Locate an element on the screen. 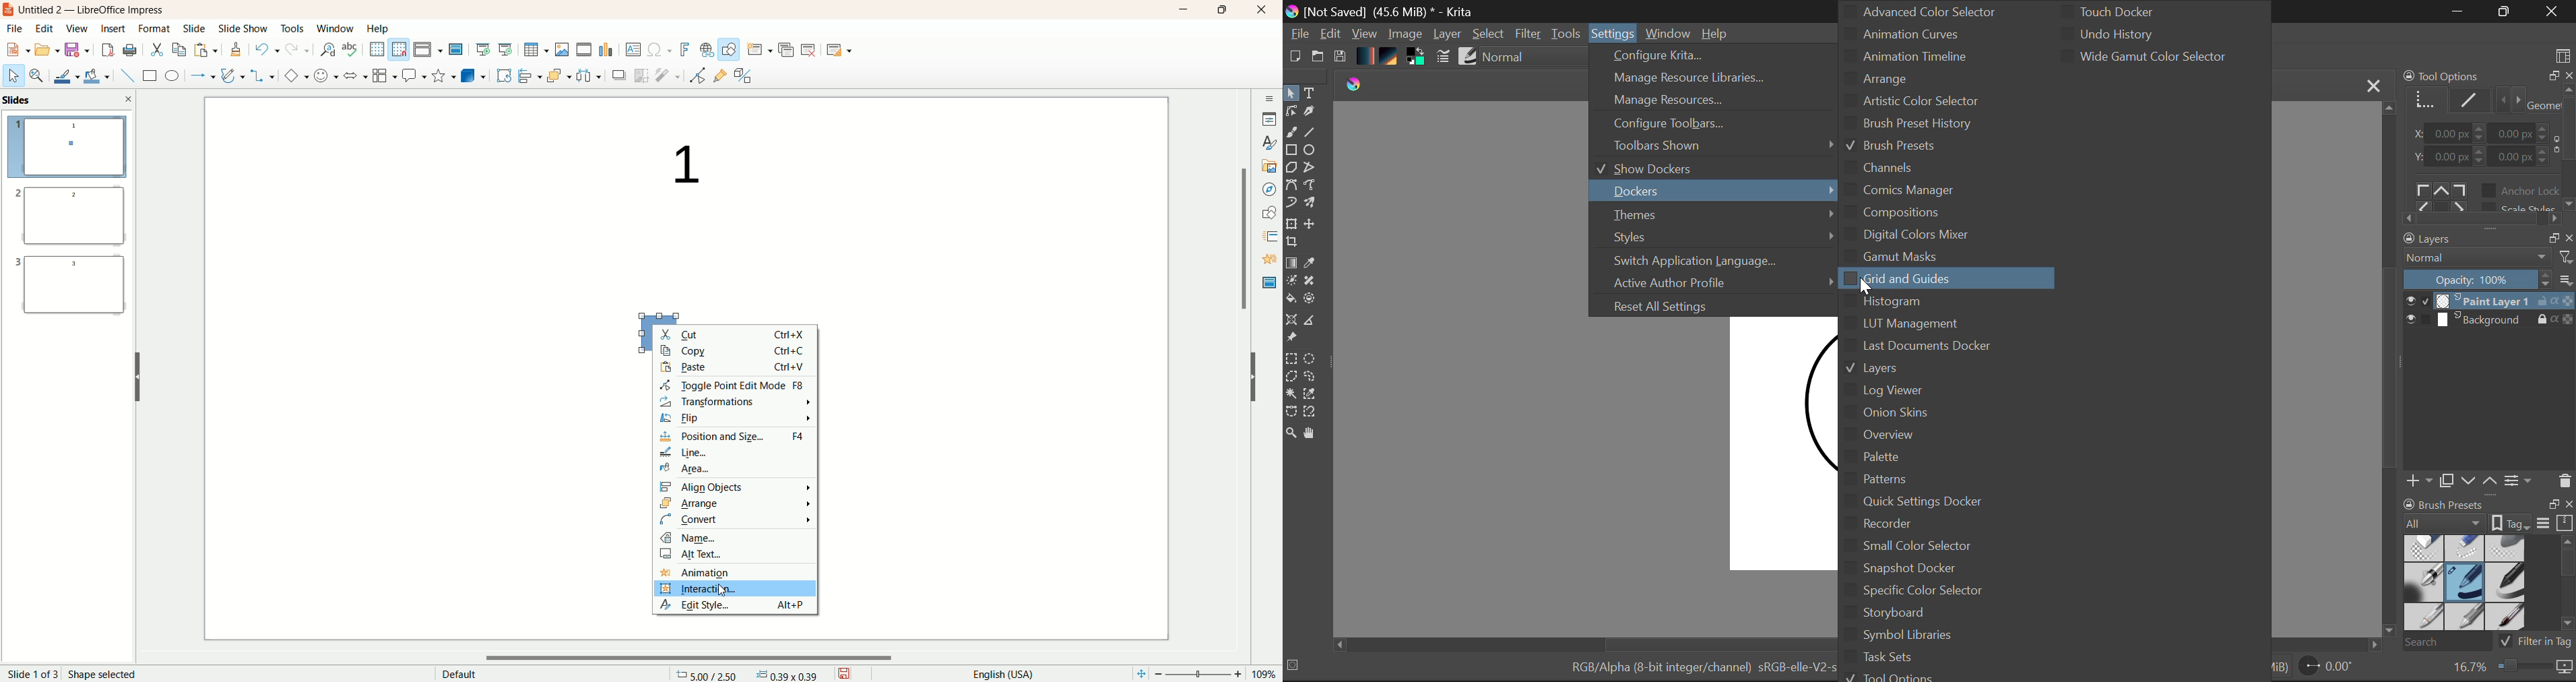  New is located at coordinates (1292, 57).